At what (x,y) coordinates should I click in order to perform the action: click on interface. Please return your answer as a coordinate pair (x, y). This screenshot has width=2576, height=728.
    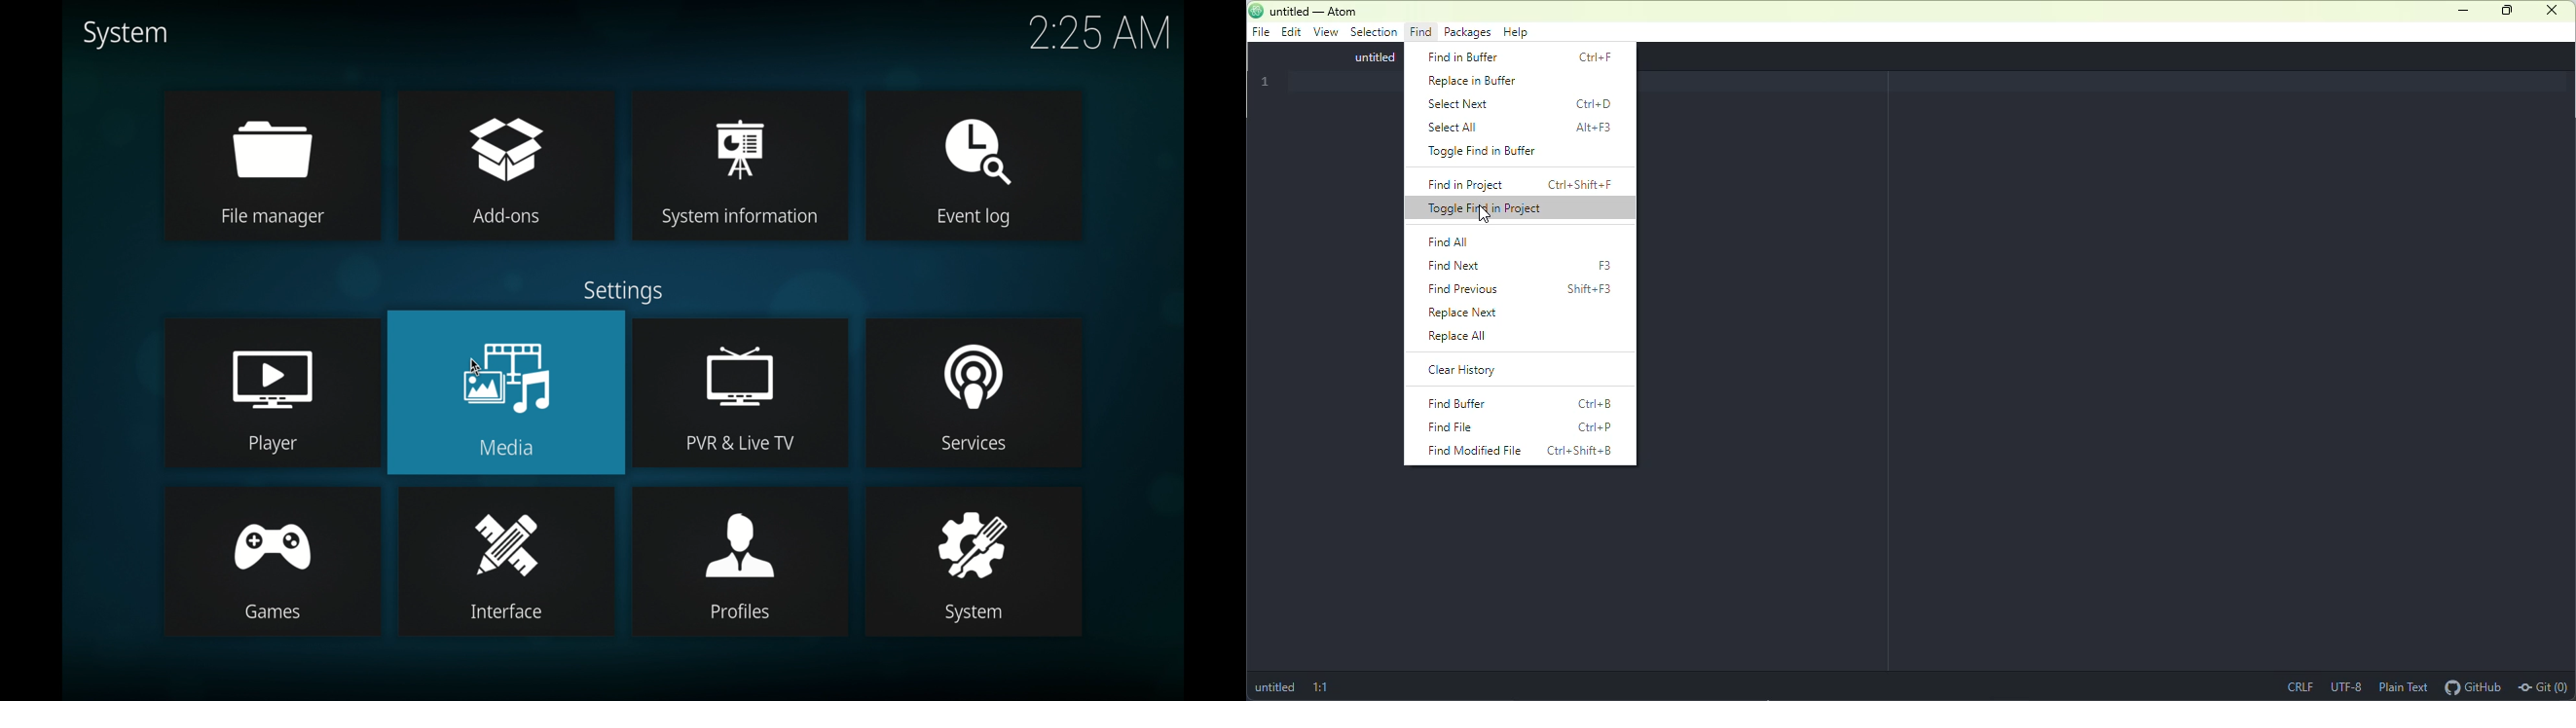
    Looking at the image, I should click on (509, 535).